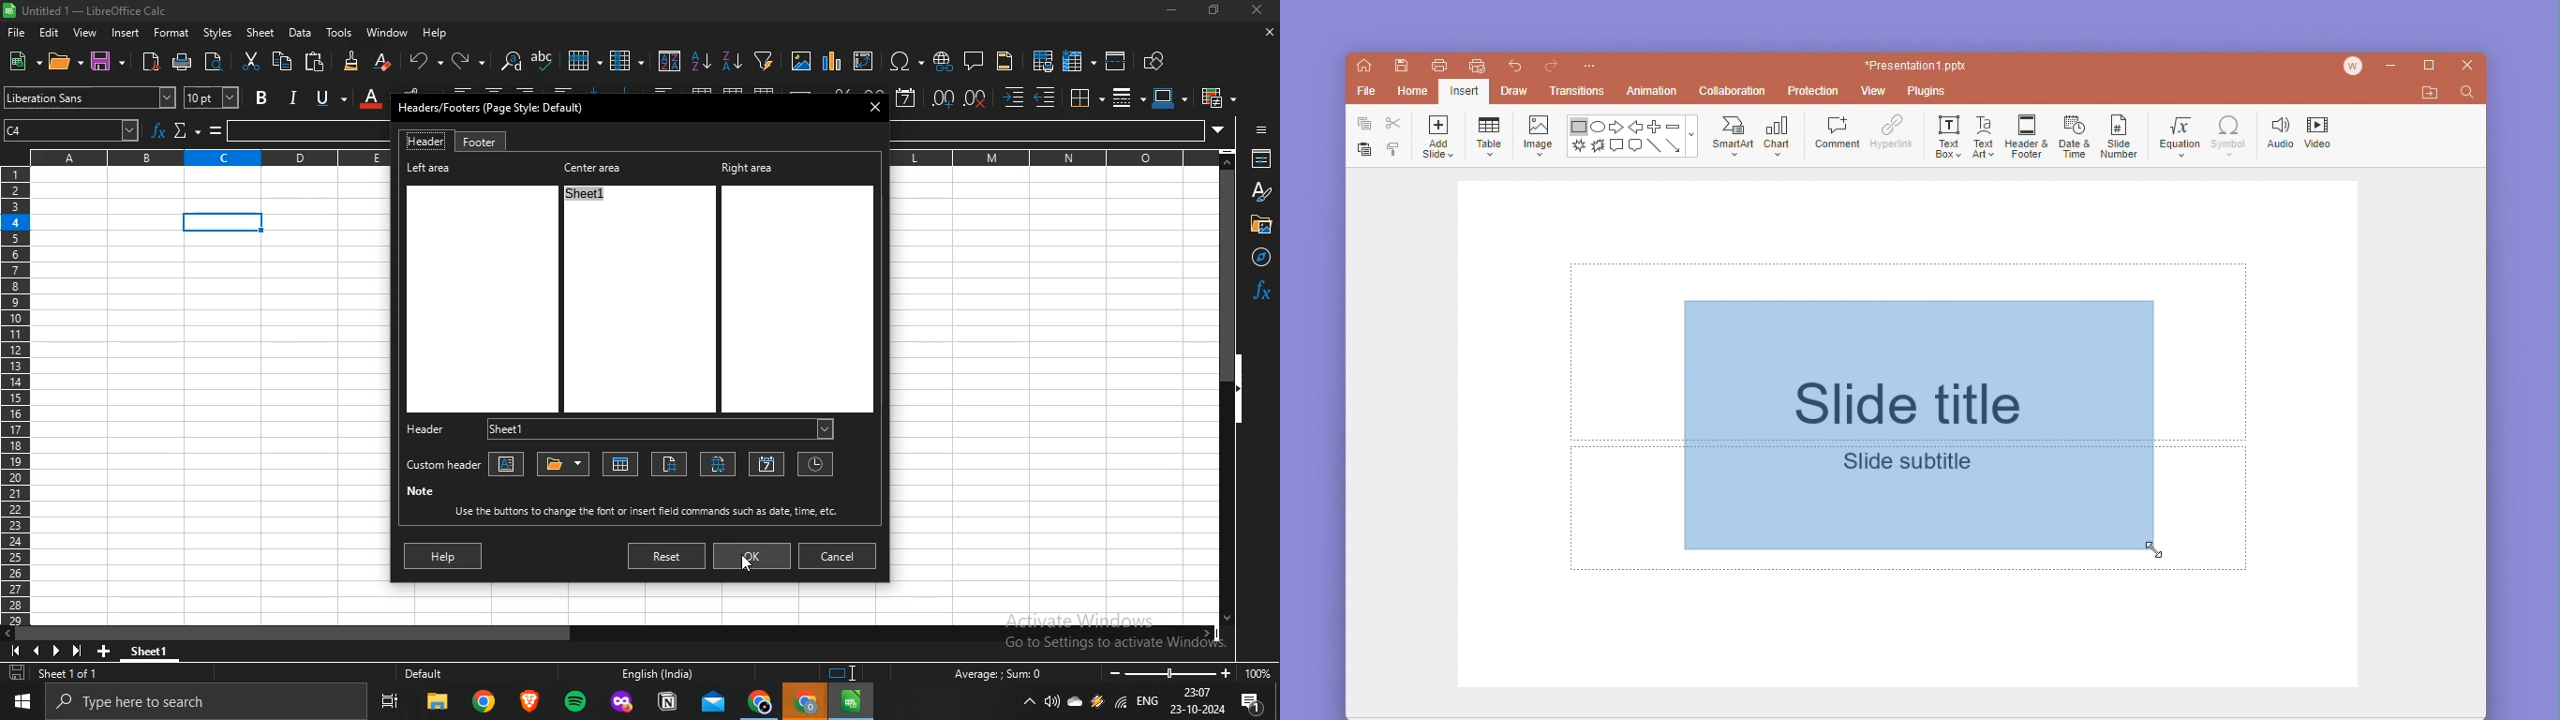 This screenshot has width=2576, height=728. What do you see at coordinates (1837, 132) in the screenshot?
I see `comment` at bounding box center [1837, 132].